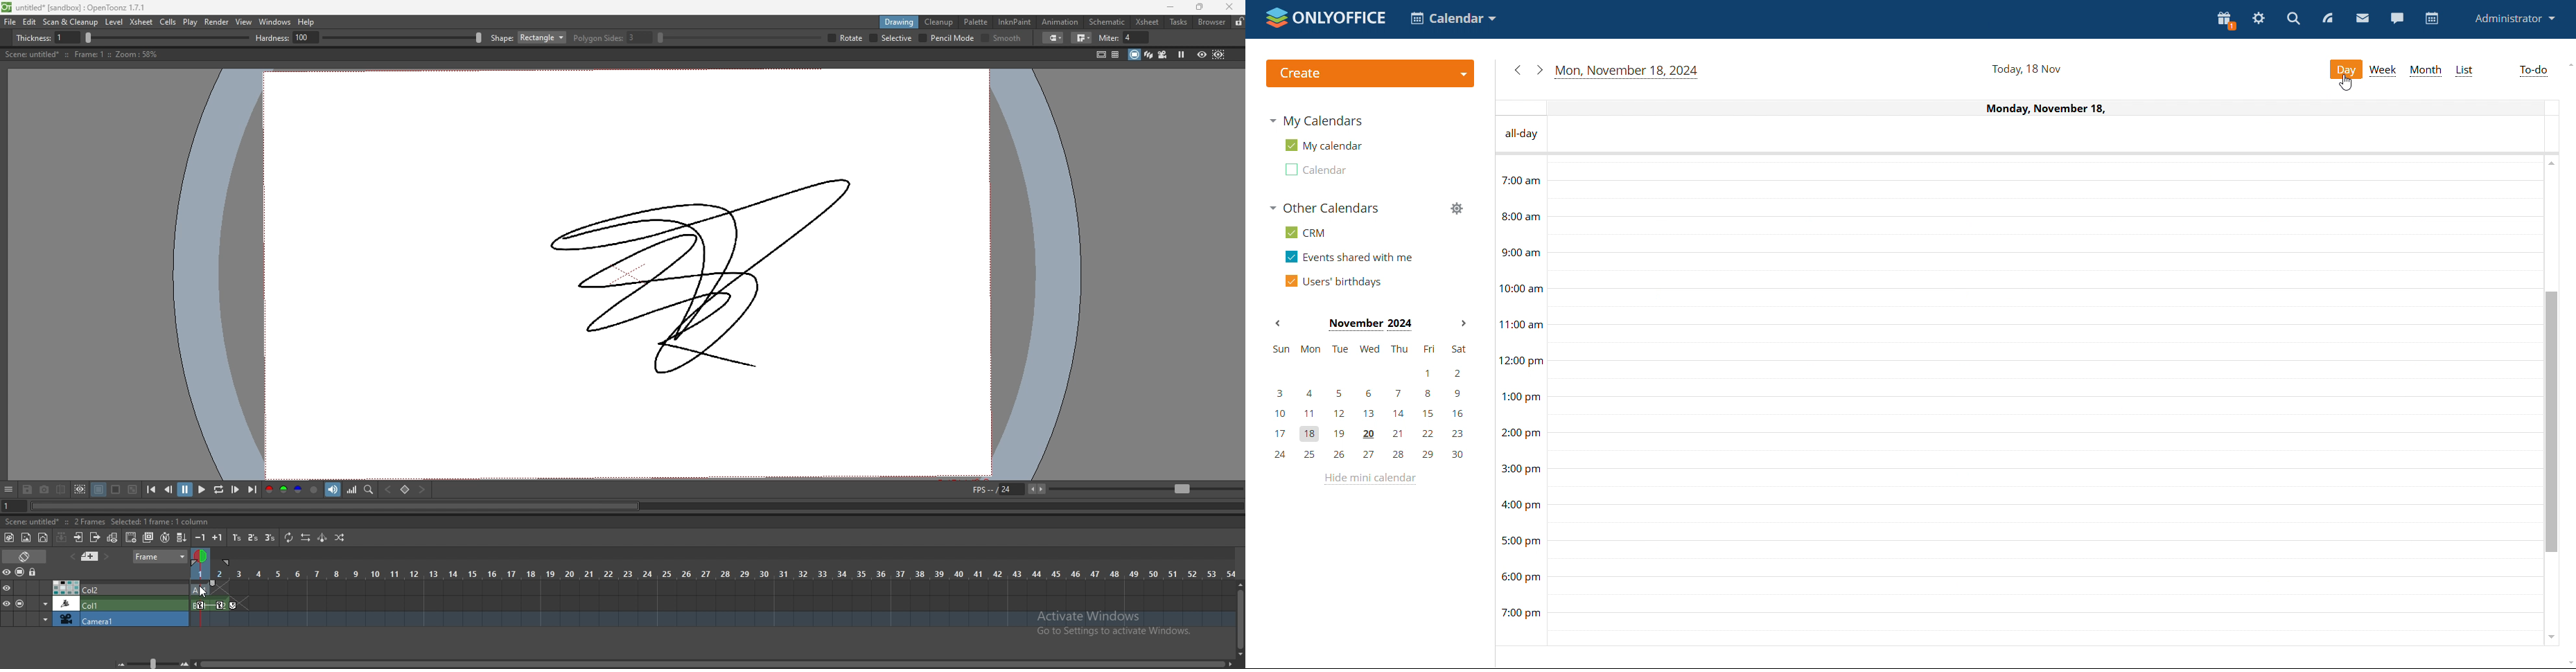  What do you see at coordinates (107, 521) in the screenshot?
I see `description` at bounding box center [107, 521].